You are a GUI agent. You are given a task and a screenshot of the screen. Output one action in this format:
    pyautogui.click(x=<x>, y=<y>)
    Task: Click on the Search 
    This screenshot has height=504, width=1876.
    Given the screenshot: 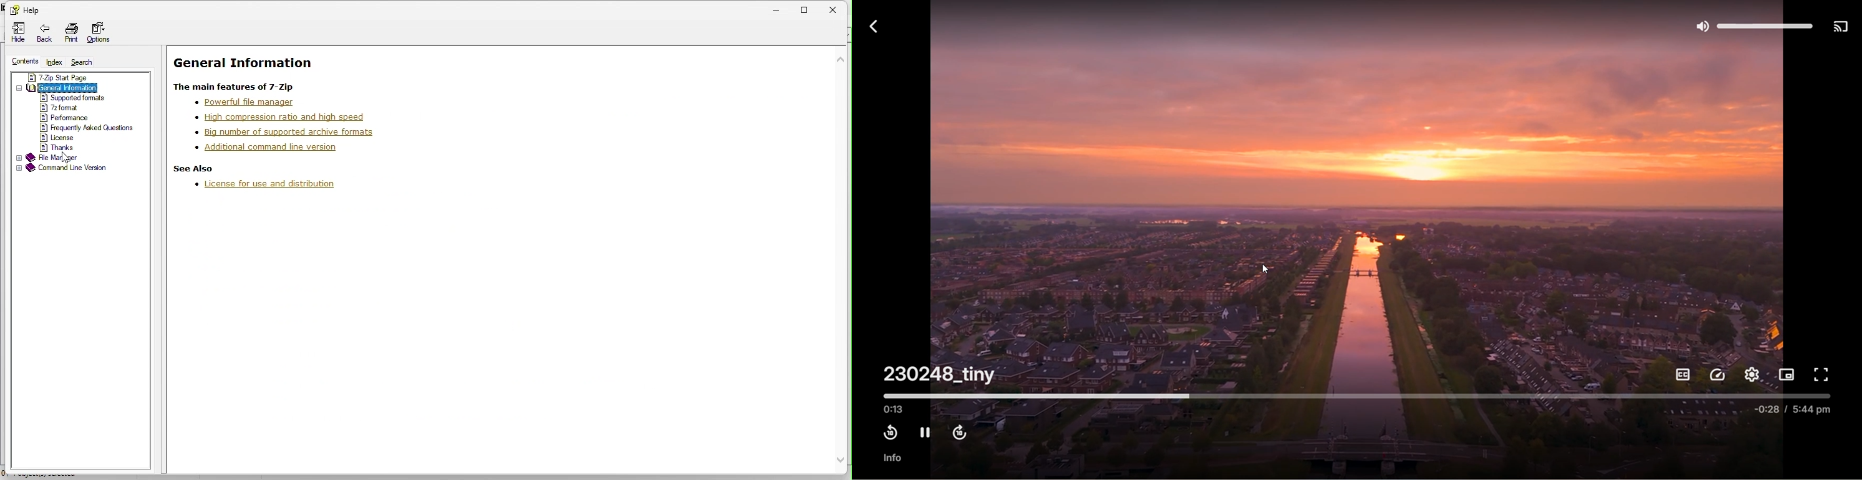 What is the action you would take?
    pyautogui.click(x=86, y=60)
    